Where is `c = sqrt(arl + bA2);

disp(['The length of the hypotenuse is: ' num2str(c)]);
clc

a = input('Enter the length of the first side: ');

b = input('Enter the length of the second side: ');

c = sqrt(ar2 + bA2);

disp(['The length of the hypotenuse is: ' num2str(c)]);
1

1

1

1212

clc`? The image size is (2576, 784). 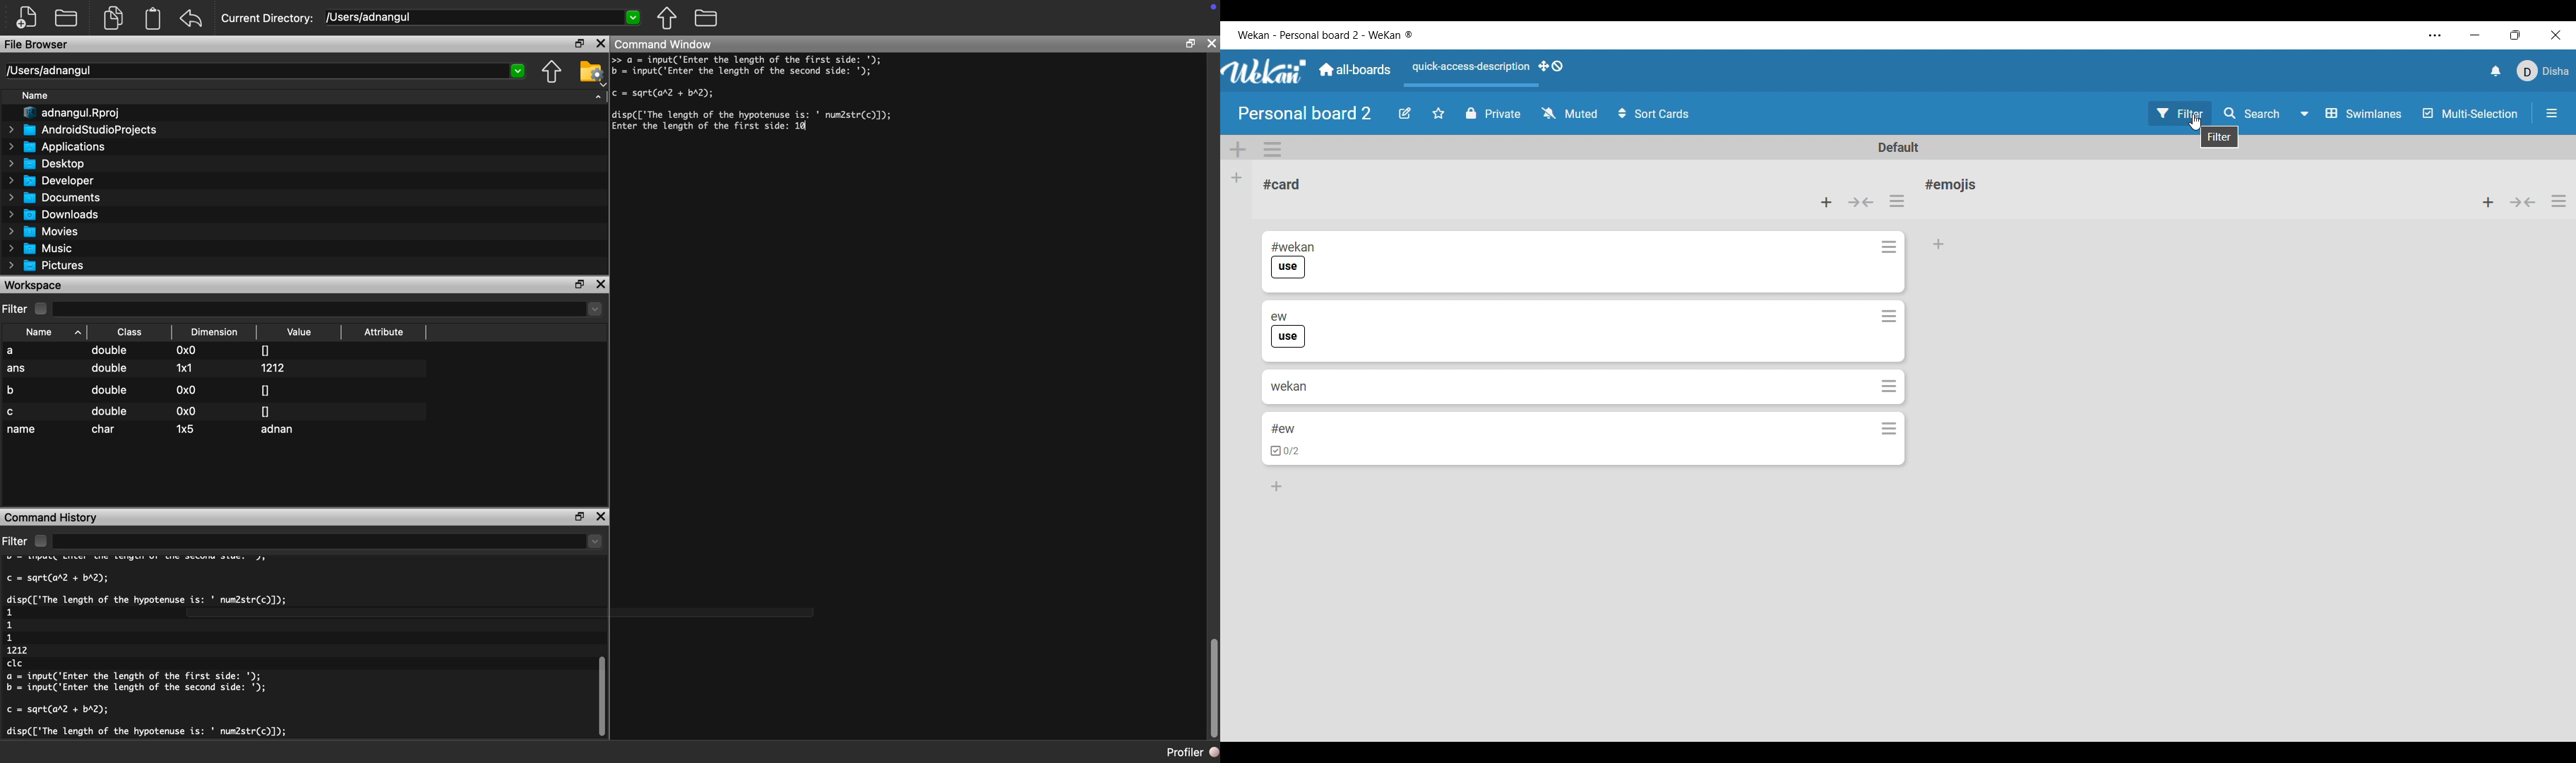 c = sqrt(arl + bA2);

disp(['The length of the hypotenuse is: ' num2str(c)]);
clc

a = input('Enter the length of the first side: ');

b = input('Enter the length of the second side: ');

c = sqrt(ar2 + bA2);

disp(['The length of the hypotenuse is: ' num2str(c)]);
1

1

1

1212

clc is located at coordinates (169, 650).